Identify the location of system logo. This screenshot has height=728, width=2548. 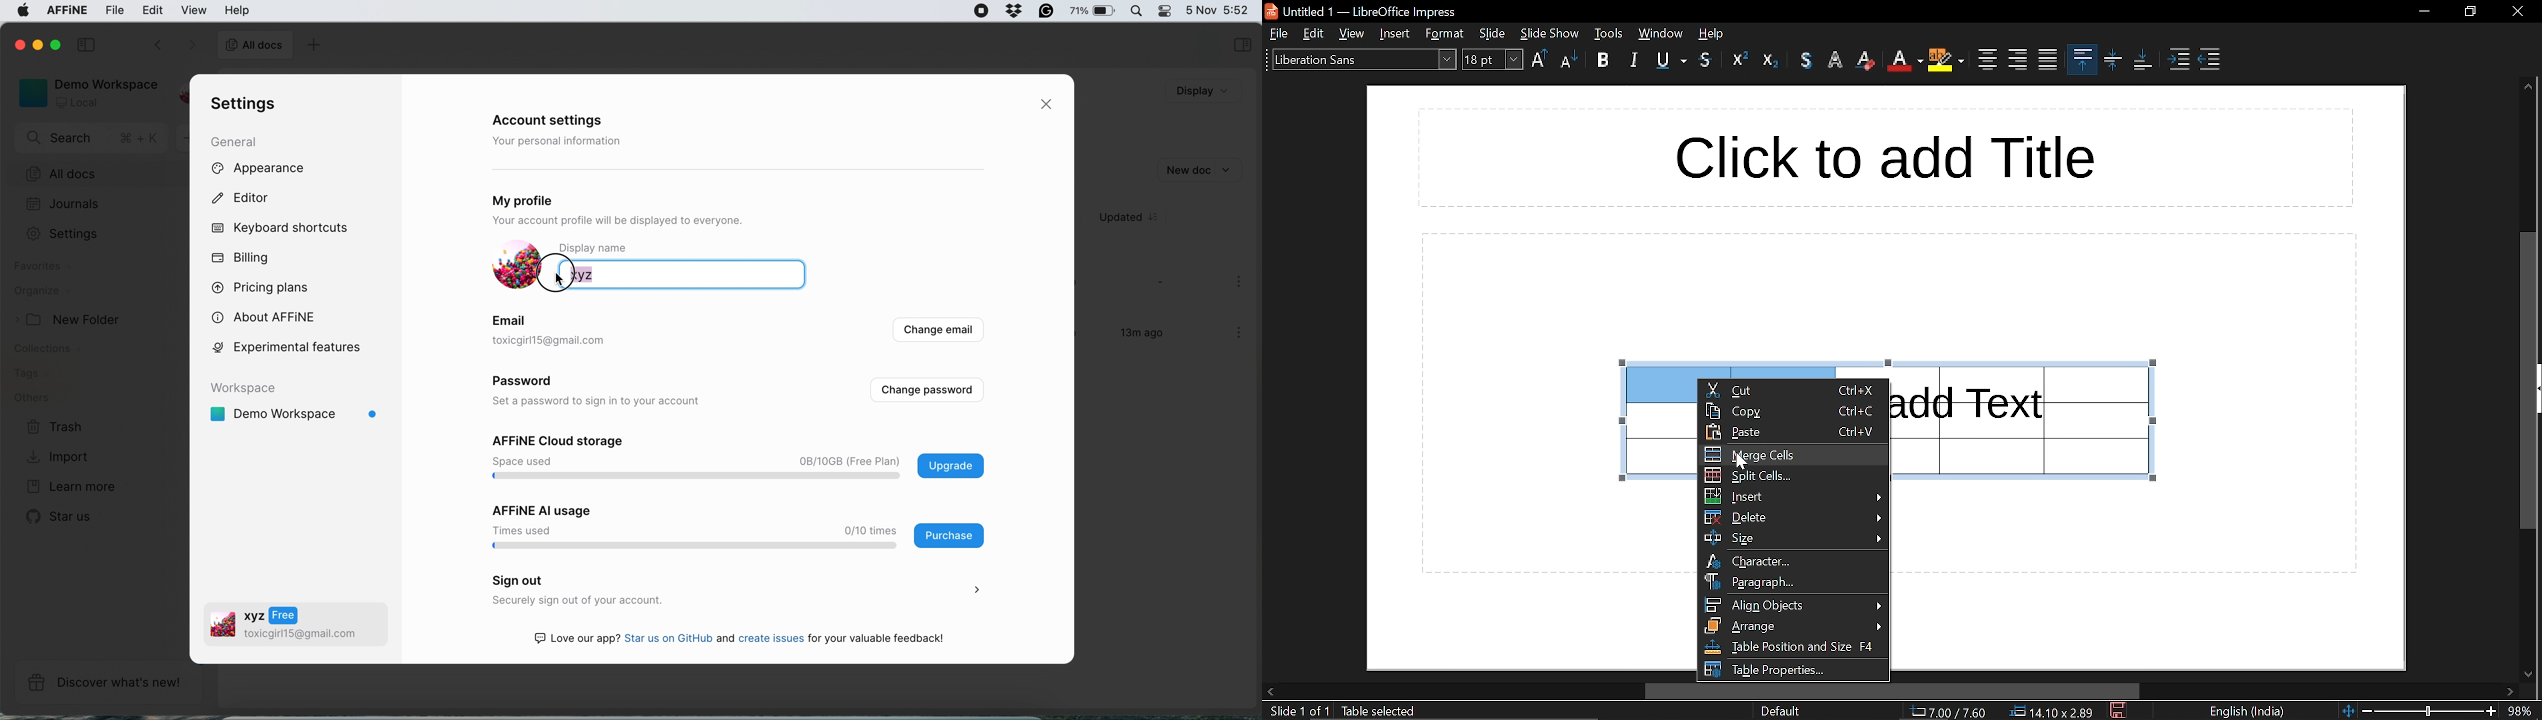
(19, 12).